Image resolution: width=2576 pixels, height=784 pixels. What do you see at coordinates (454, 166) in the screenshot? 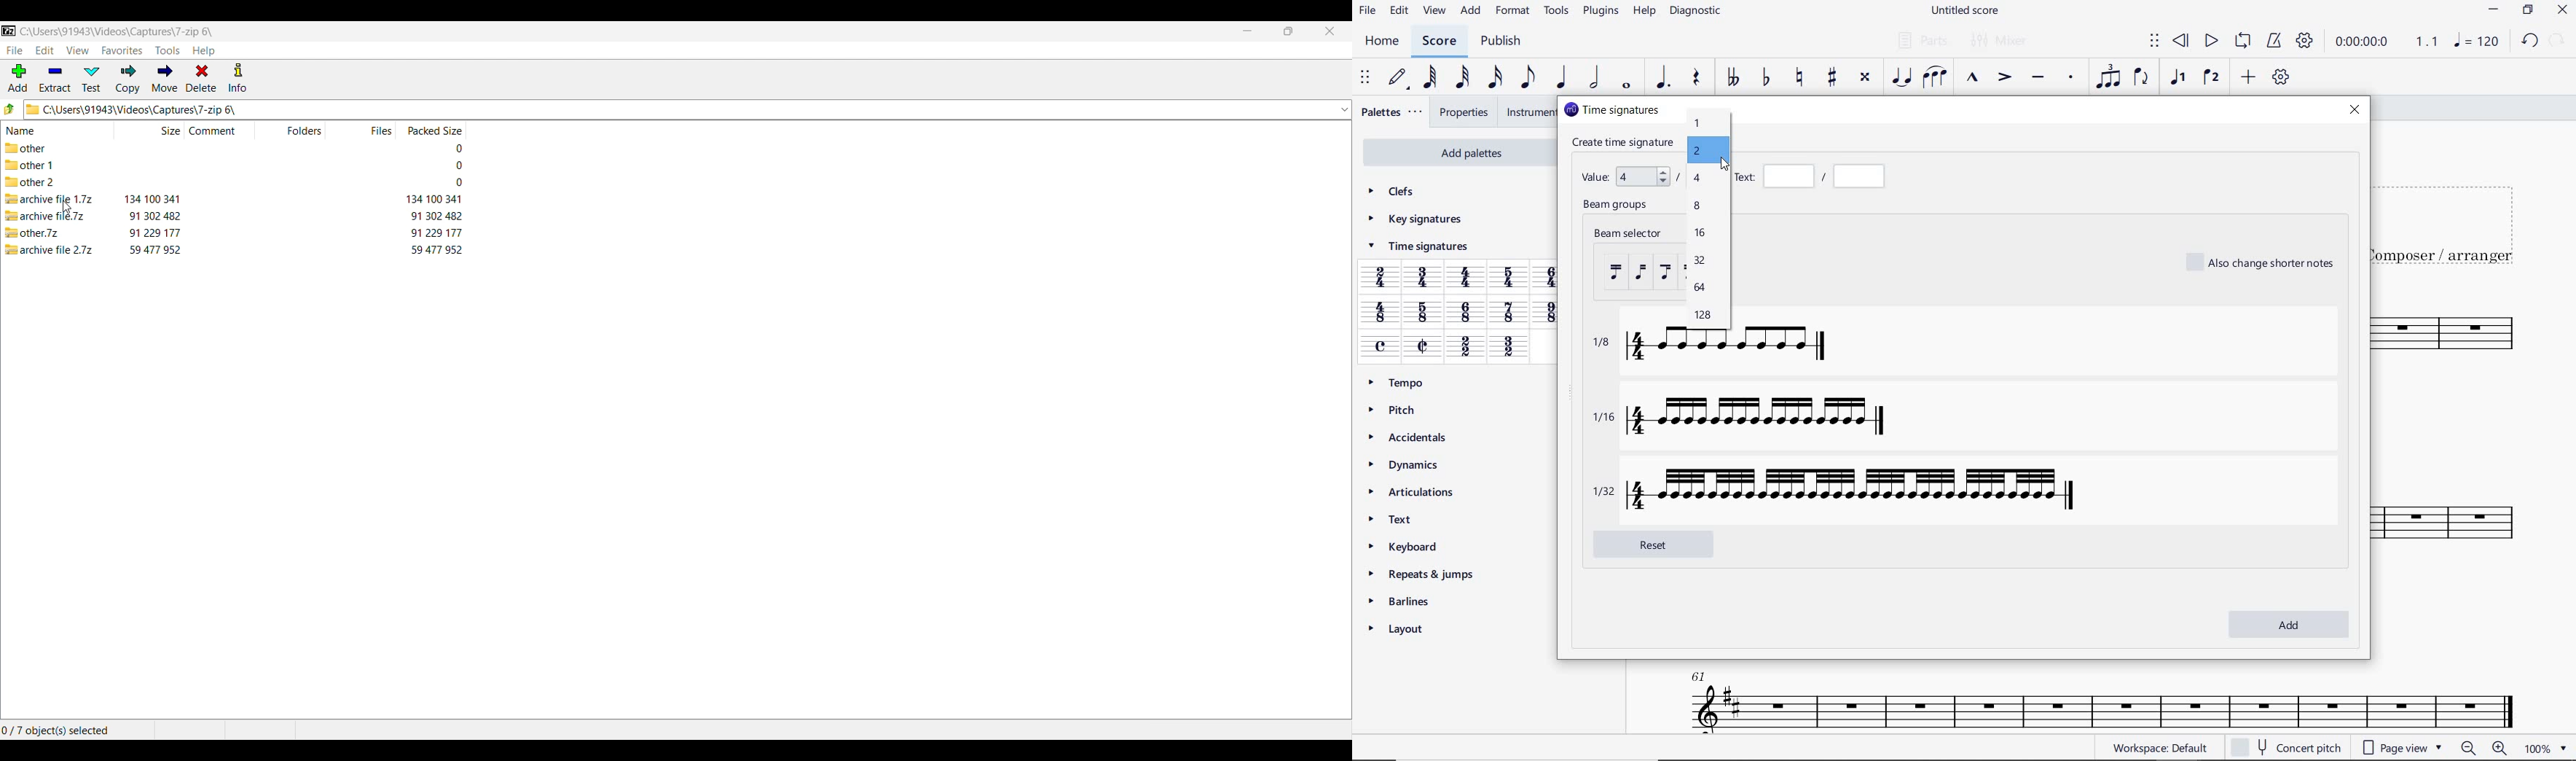
I see `packed size` at bounding box center [454, 166].